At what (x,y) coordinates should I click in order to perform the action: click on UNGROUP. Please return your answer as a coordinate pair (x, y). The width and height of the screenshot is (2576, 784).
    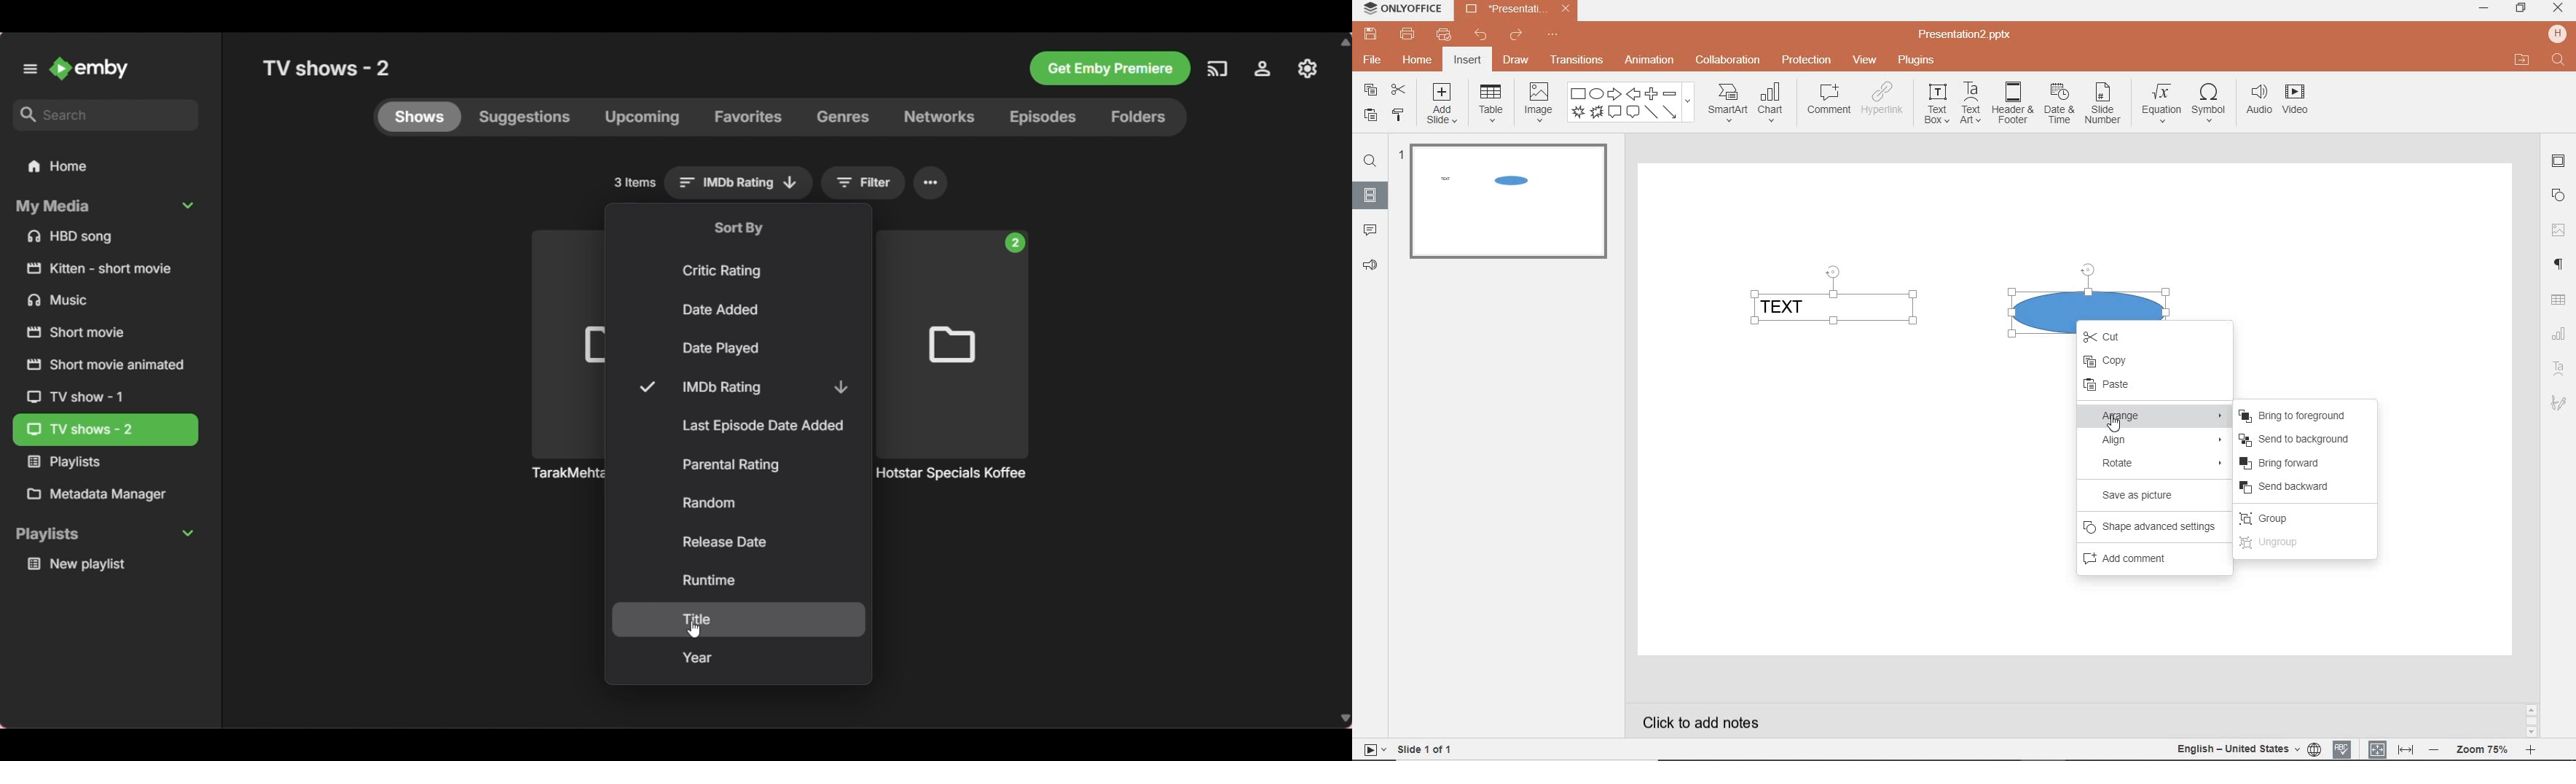
    Looking at the image, I should click on (2304, 544).